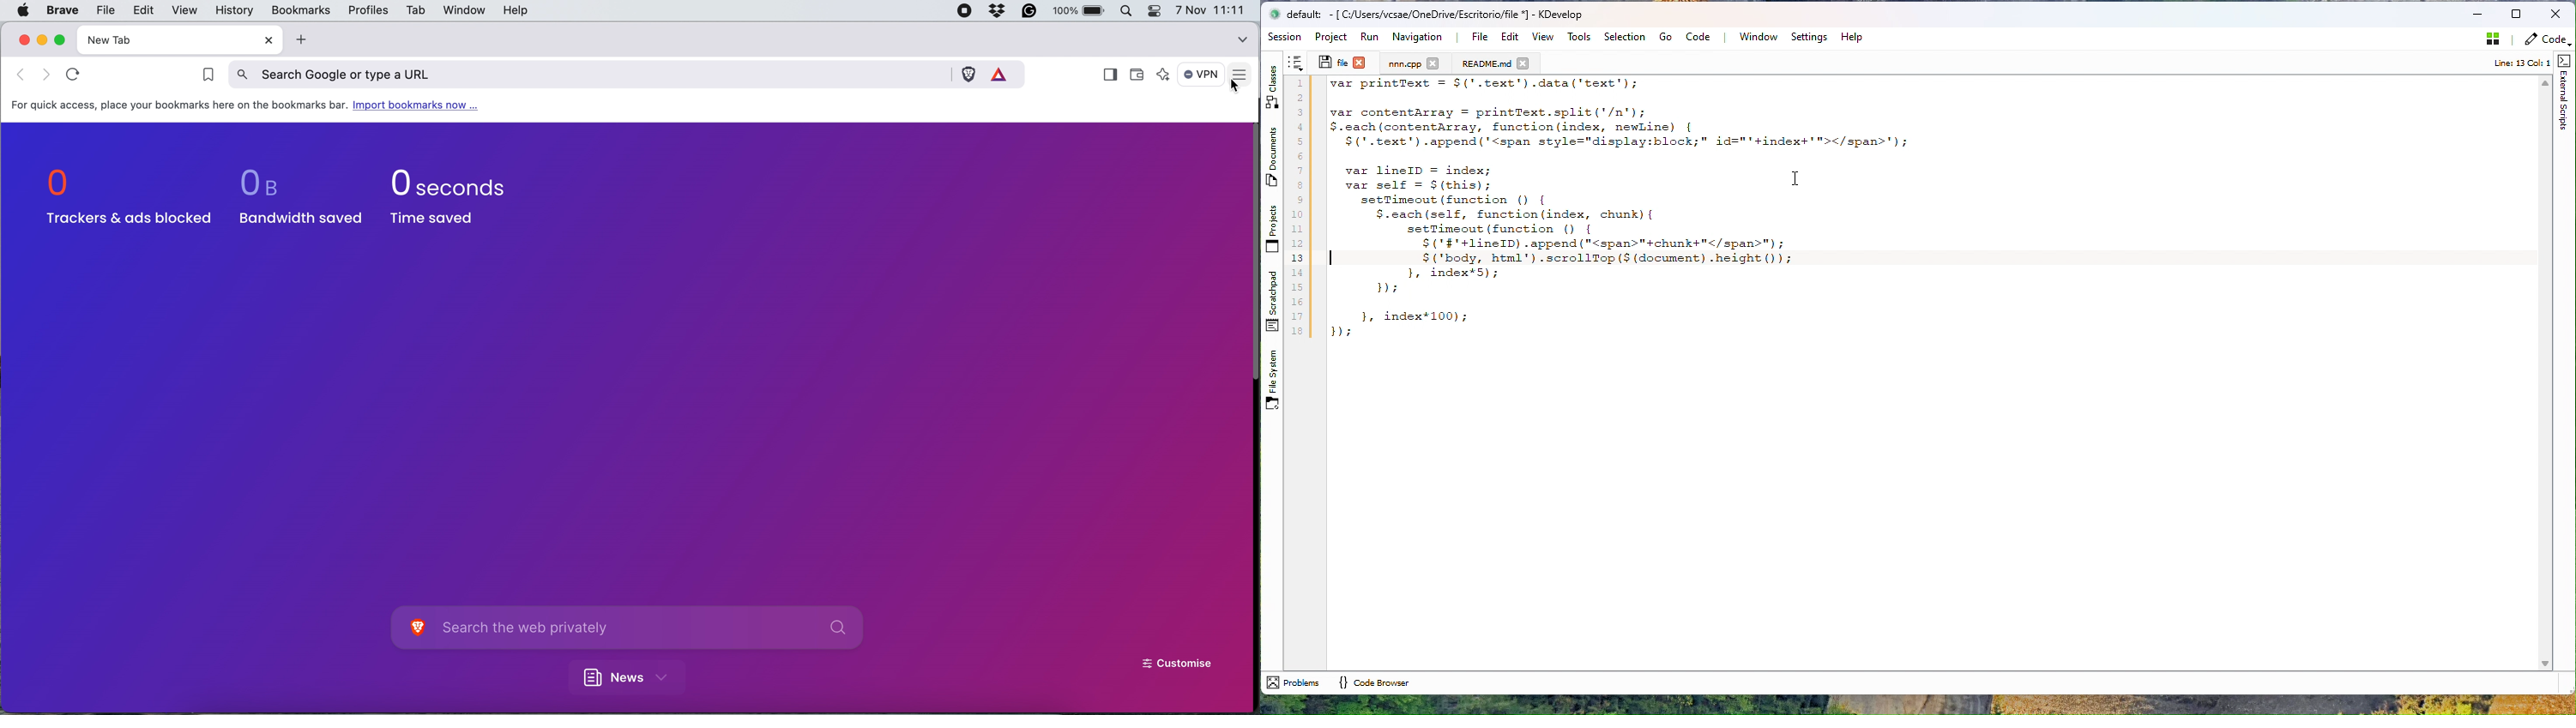 The width and height of the screenshot is (2576, 728). Describe the element at coordinates (1479, 37) in the screenshot. I see `File` at that location.